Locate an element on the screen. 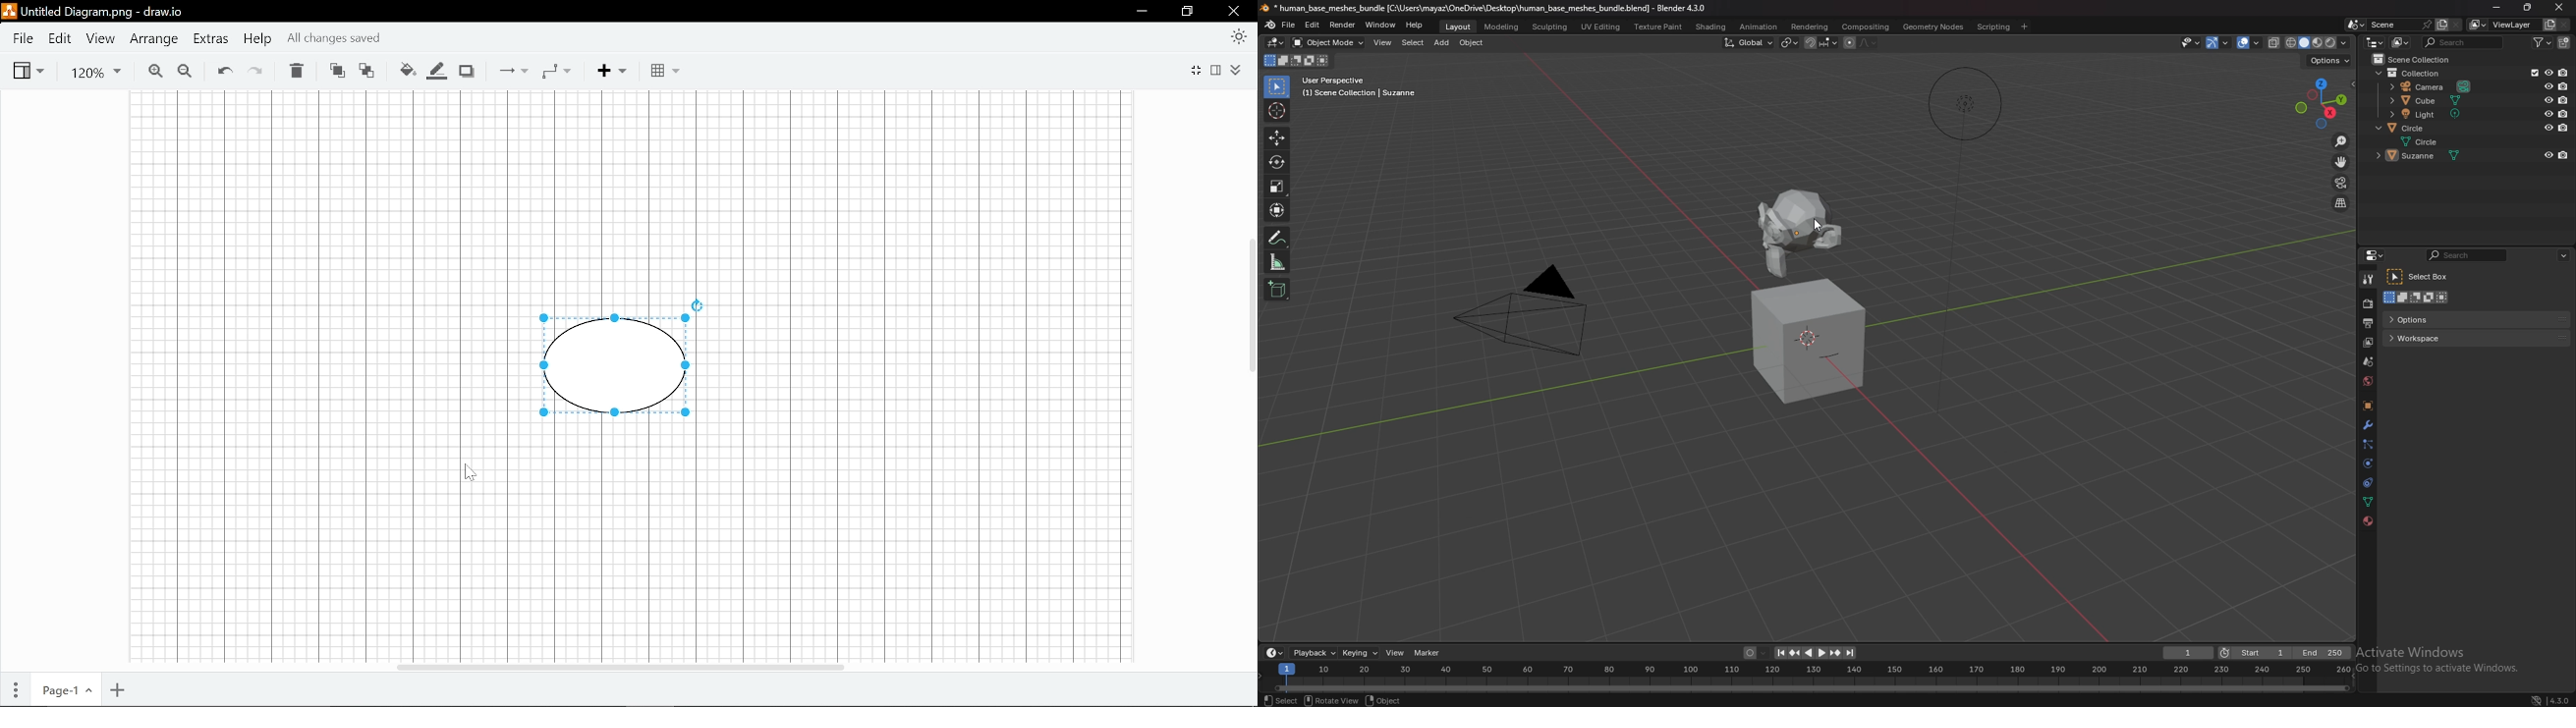 The image size is (2576, 728). view is located at coordinates (29, 70).